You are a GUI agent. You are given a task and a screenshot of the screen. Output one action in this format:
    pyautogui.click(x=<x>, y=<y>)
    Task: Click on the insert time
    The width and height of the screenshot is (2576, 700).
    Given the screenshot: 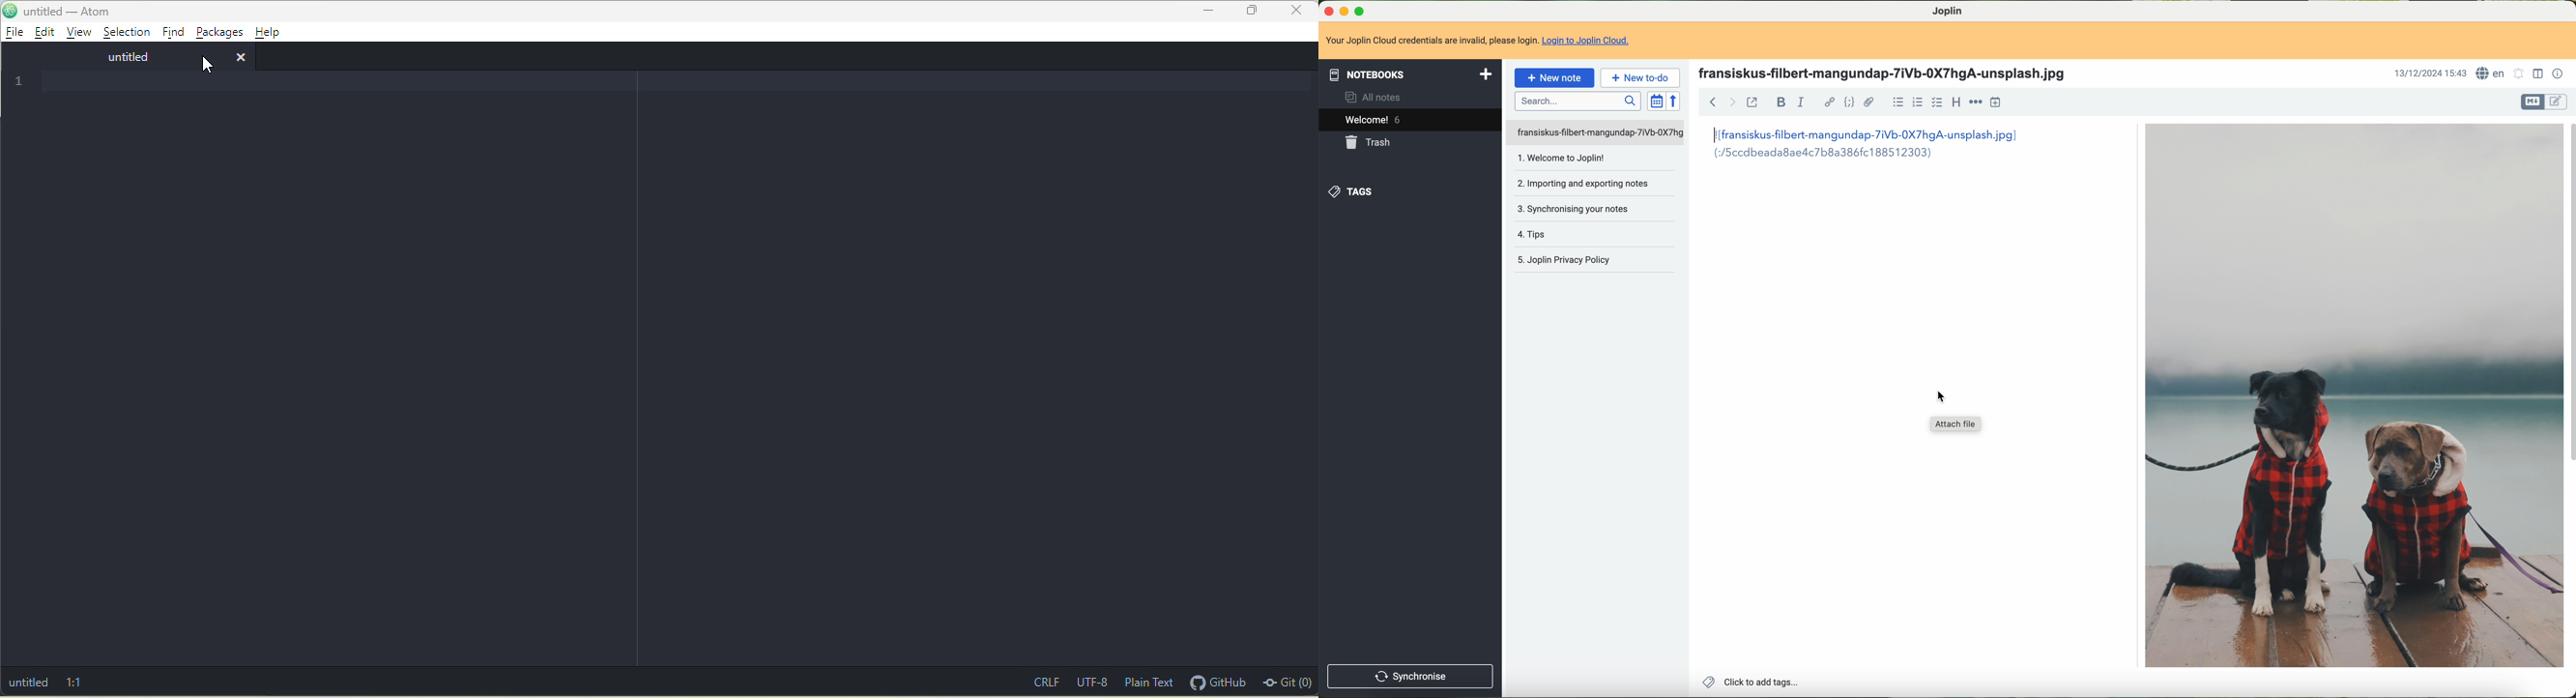 What is the action you would take?
    pyautogui.click(x=1996, y=103)
    